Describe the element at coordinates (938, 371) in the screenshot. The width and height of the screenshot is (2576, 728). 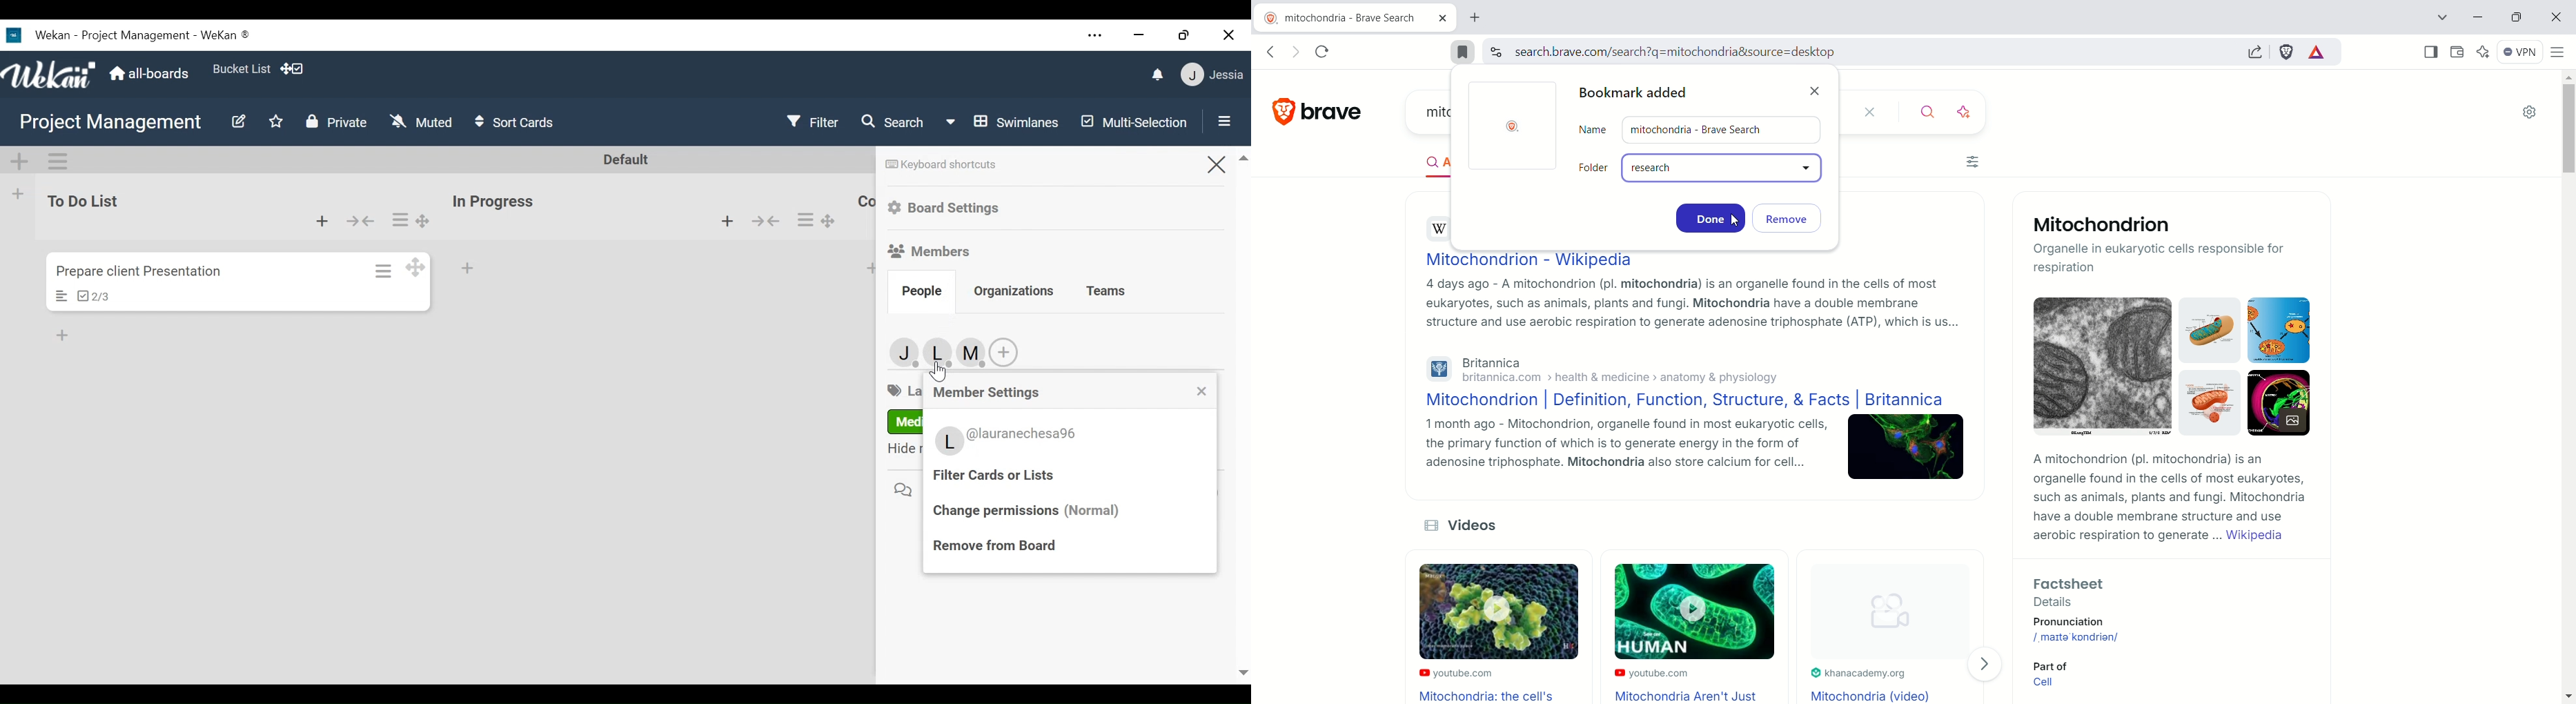
I see `Cursor` at that location.